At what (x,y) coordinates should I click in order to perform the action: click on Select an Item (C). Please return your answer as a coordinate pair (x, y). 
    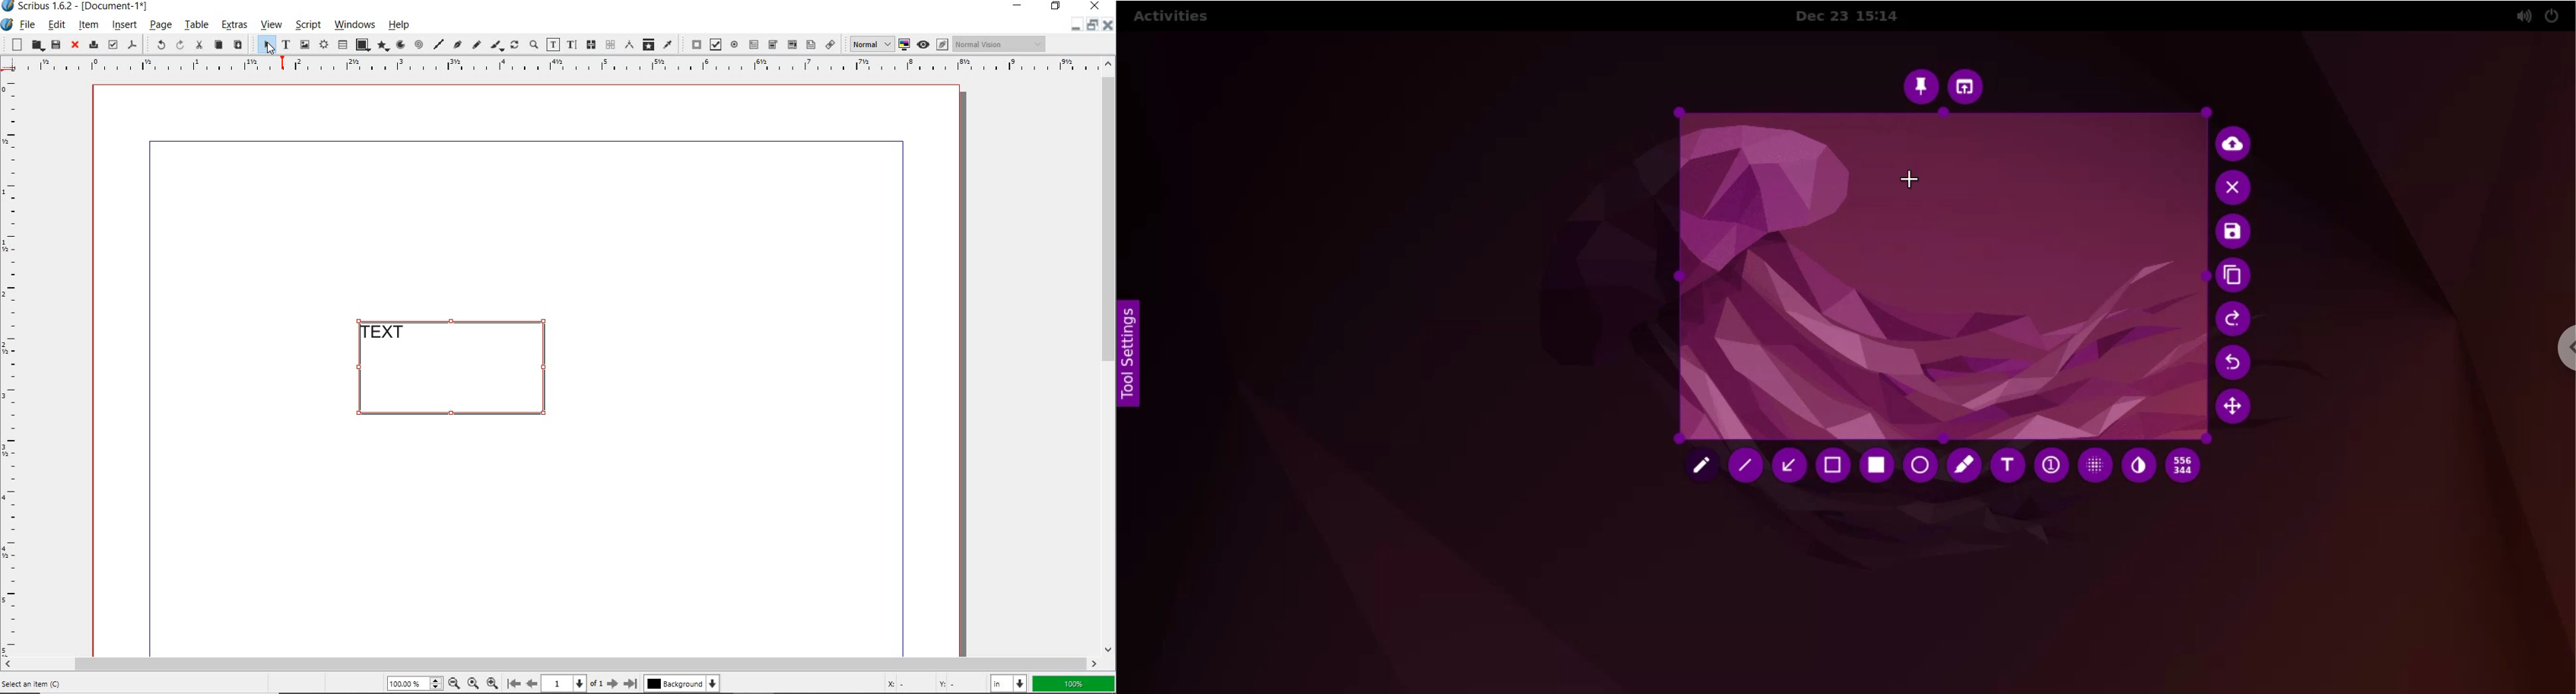
    Looking at the image, I should click on (33, 684).